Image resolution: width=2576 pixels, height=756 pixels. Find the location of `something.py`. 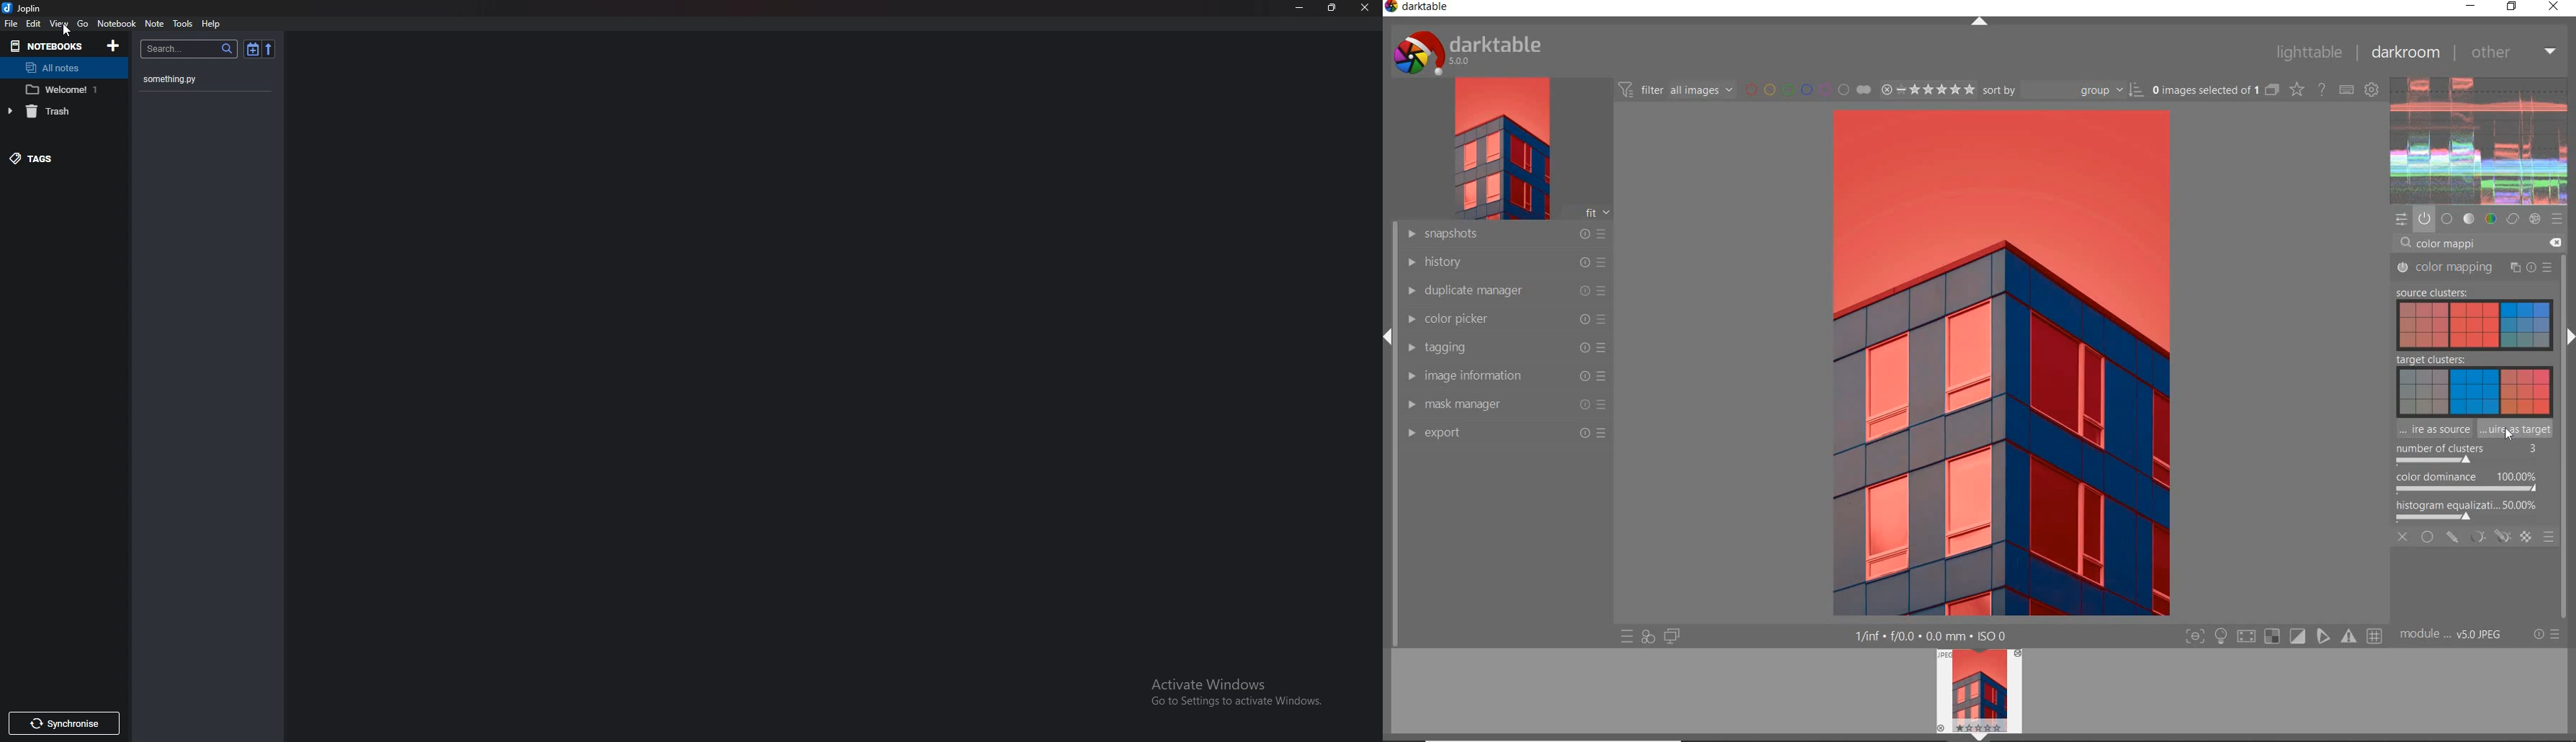

something.py is located at coordinates (192, 79).